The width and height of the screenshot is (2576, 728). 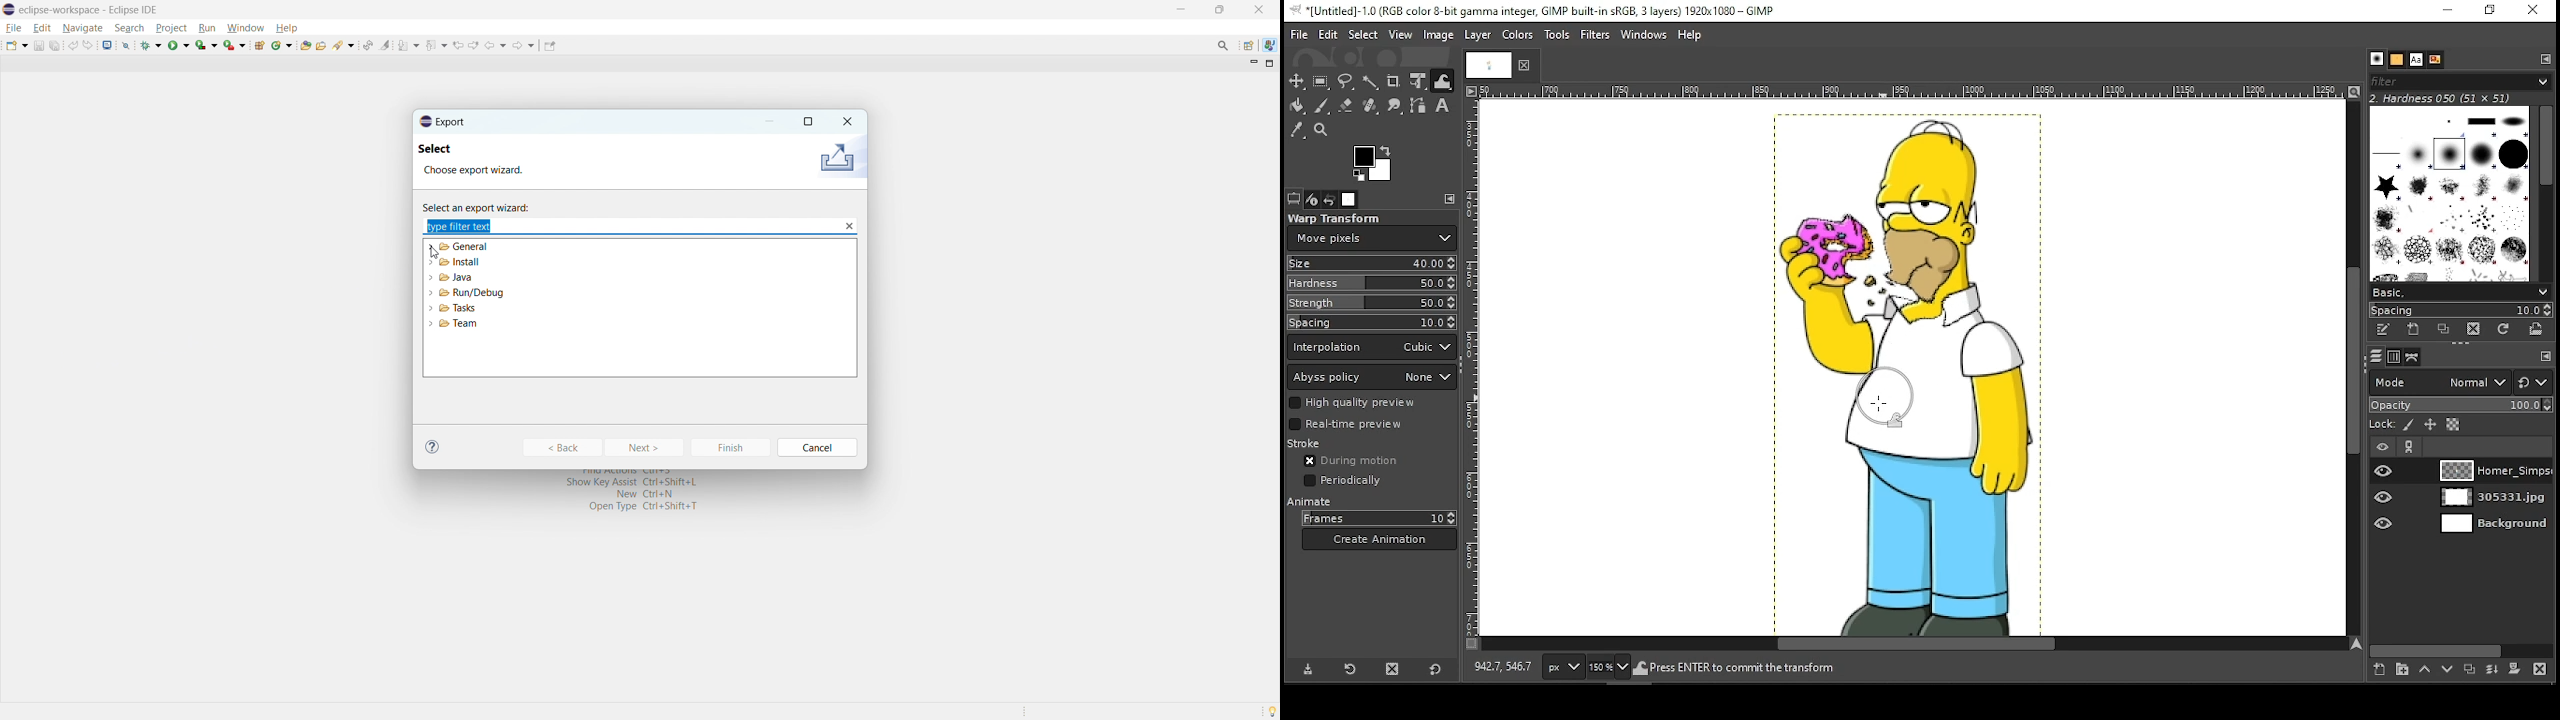 What do you see at coordinates (1296, 80) in the screenshot?
I see `move tool` at bounding box center [1296, 80].